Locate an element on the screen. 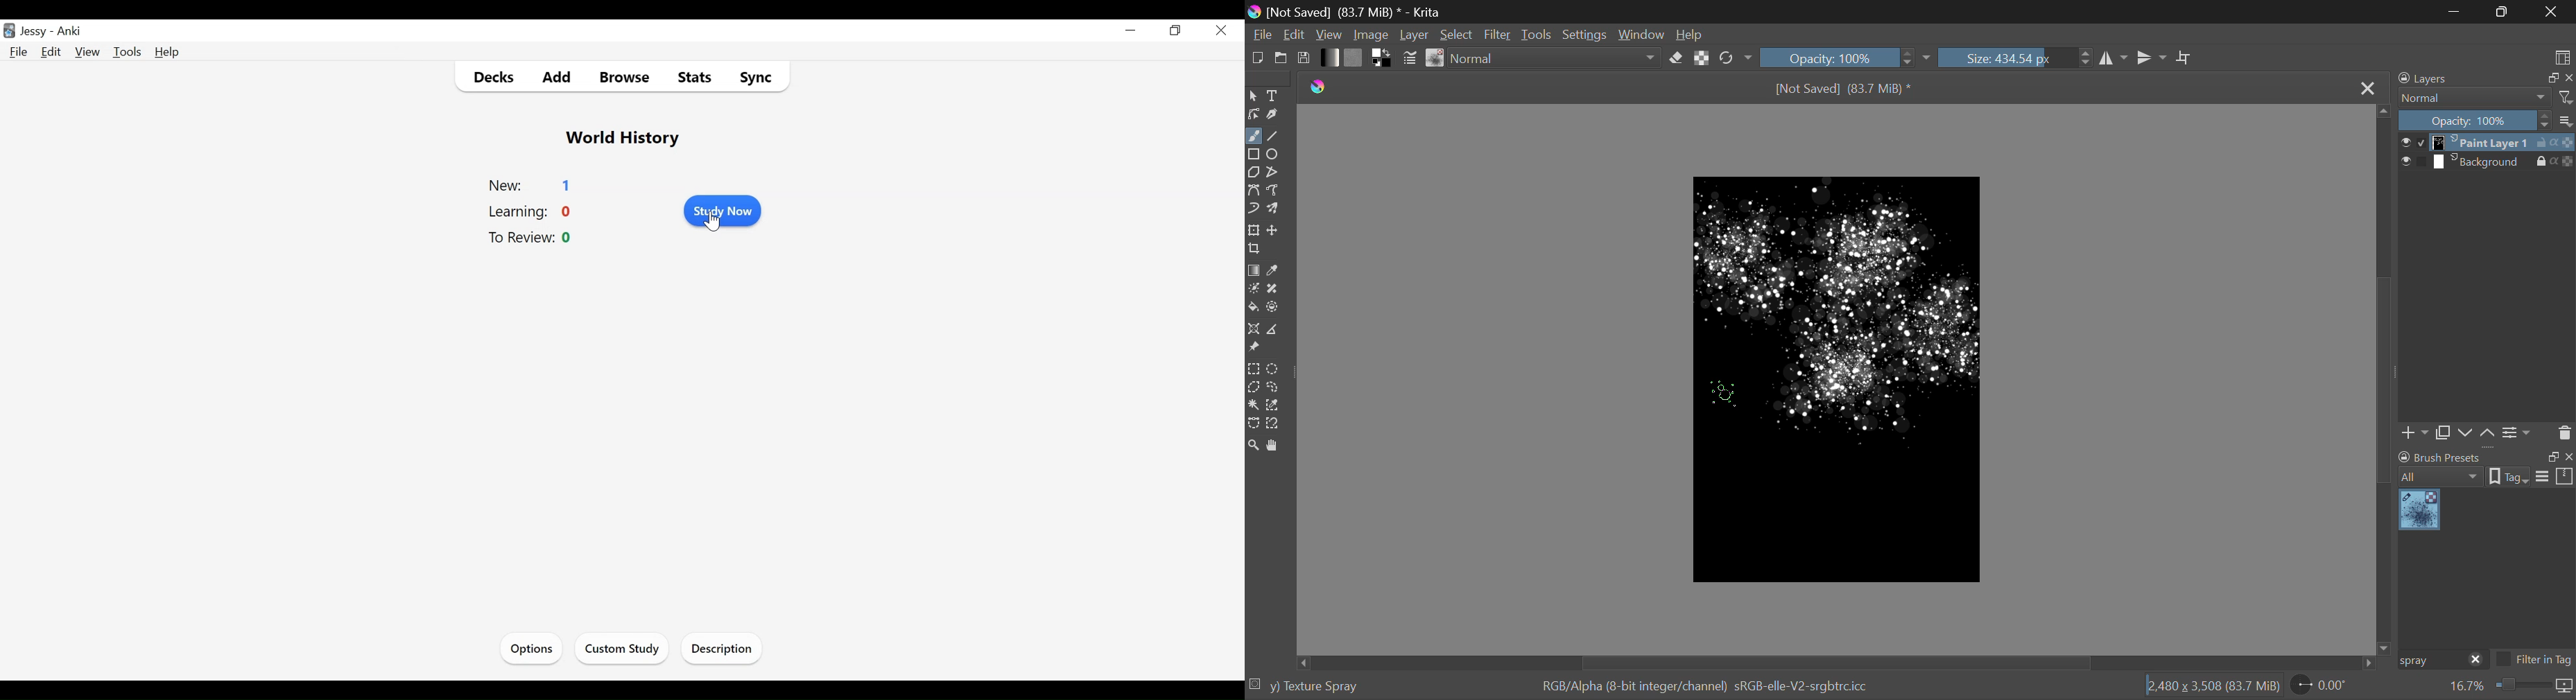 This screenshot has width=2576, height=700. Stats is located at coordinates (694, 78).